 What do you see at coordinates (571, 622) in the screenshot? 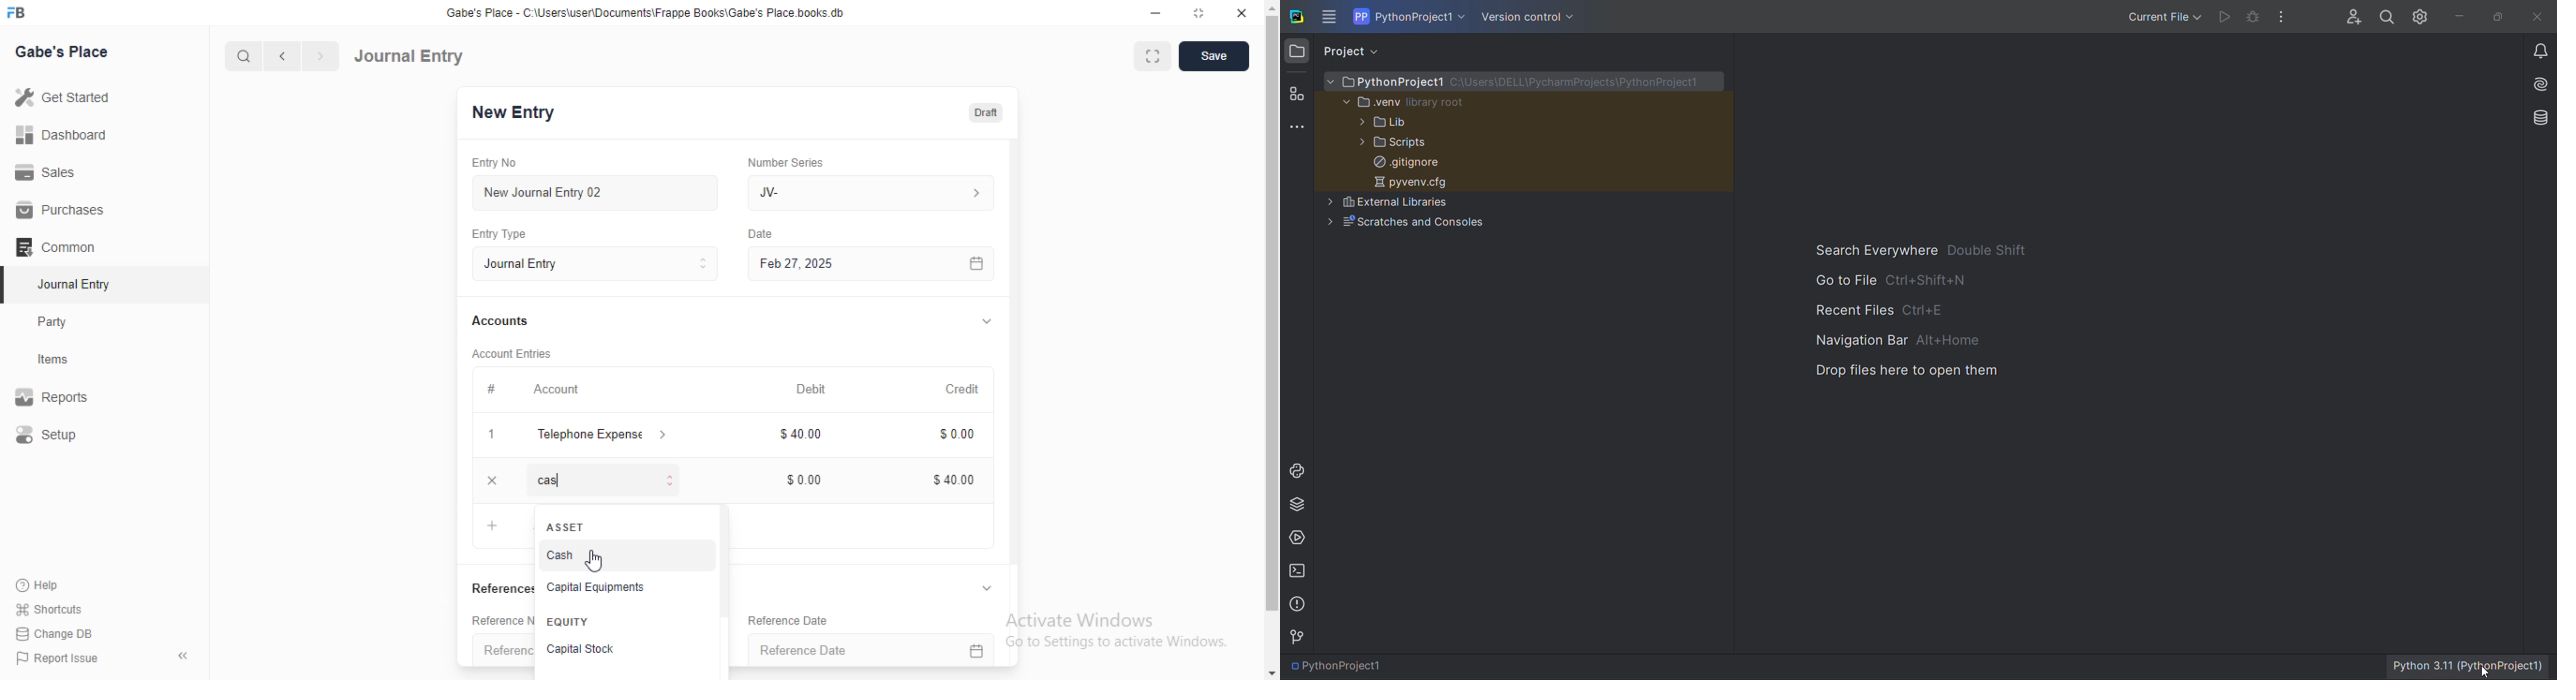
I see `EQUITY` at bounding box center [571, 622].